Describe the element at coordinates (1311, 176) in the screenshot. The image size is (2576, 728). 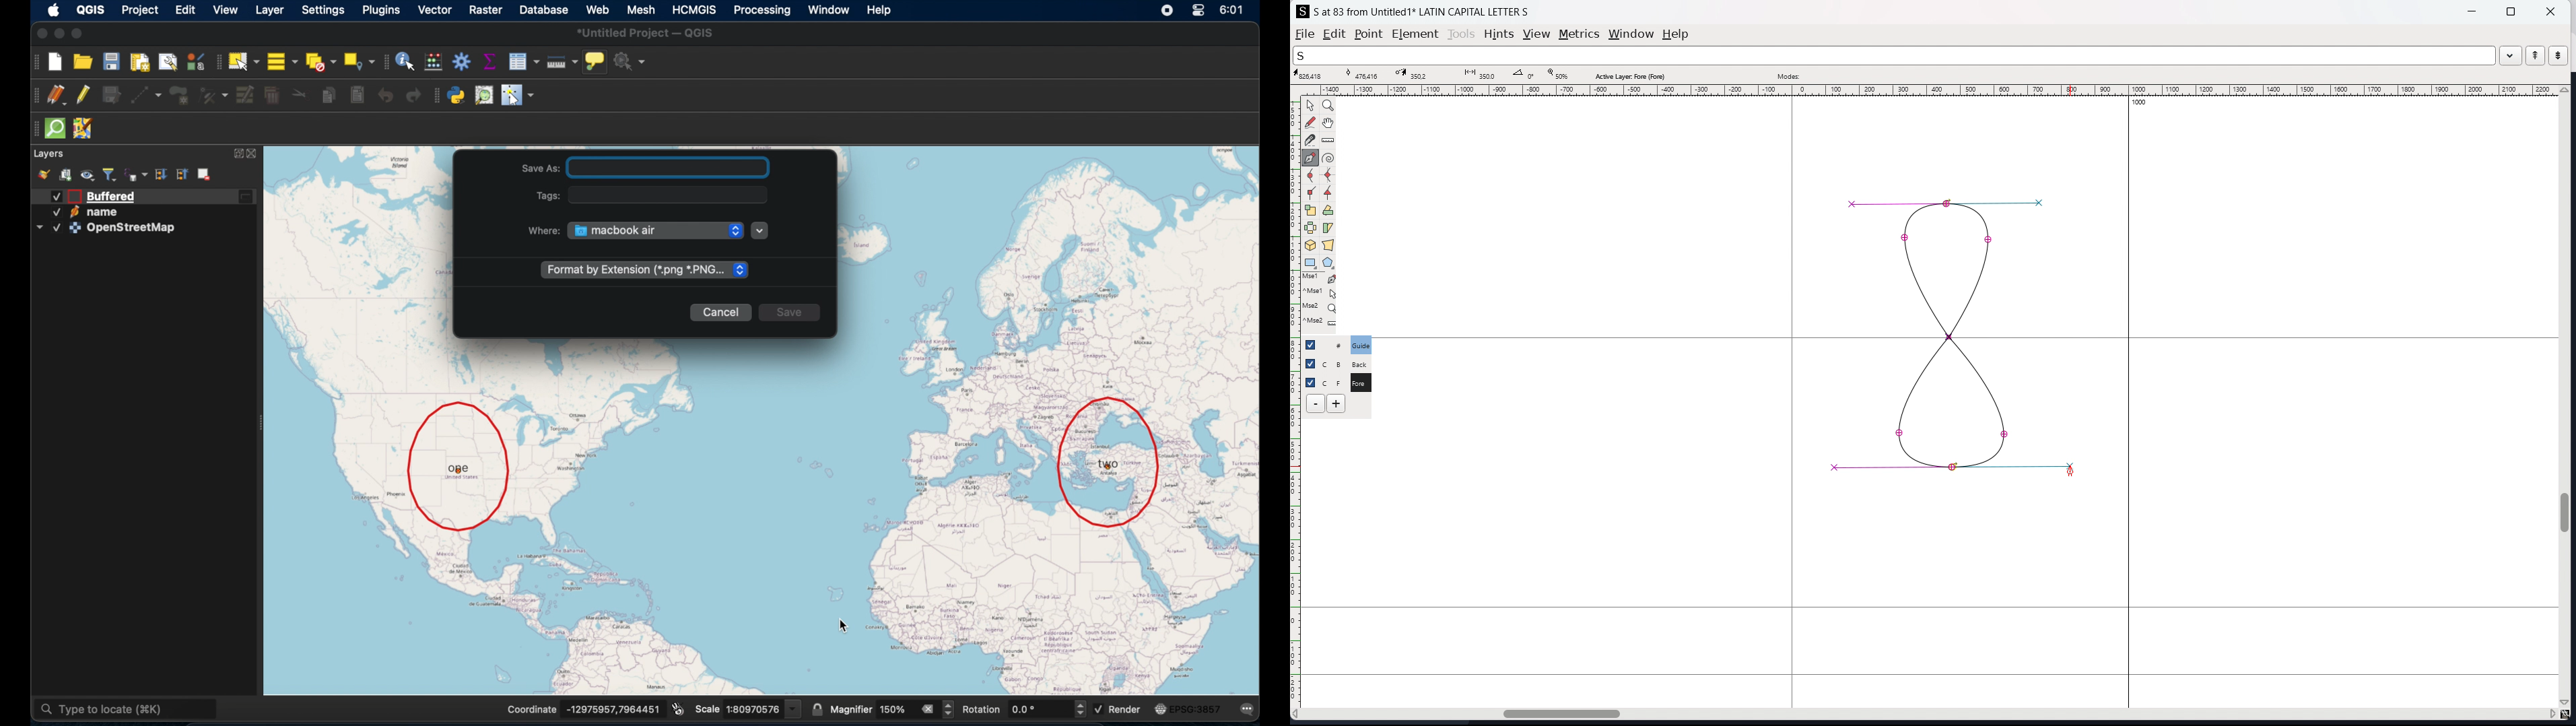
I see `add a curve point` at that location.